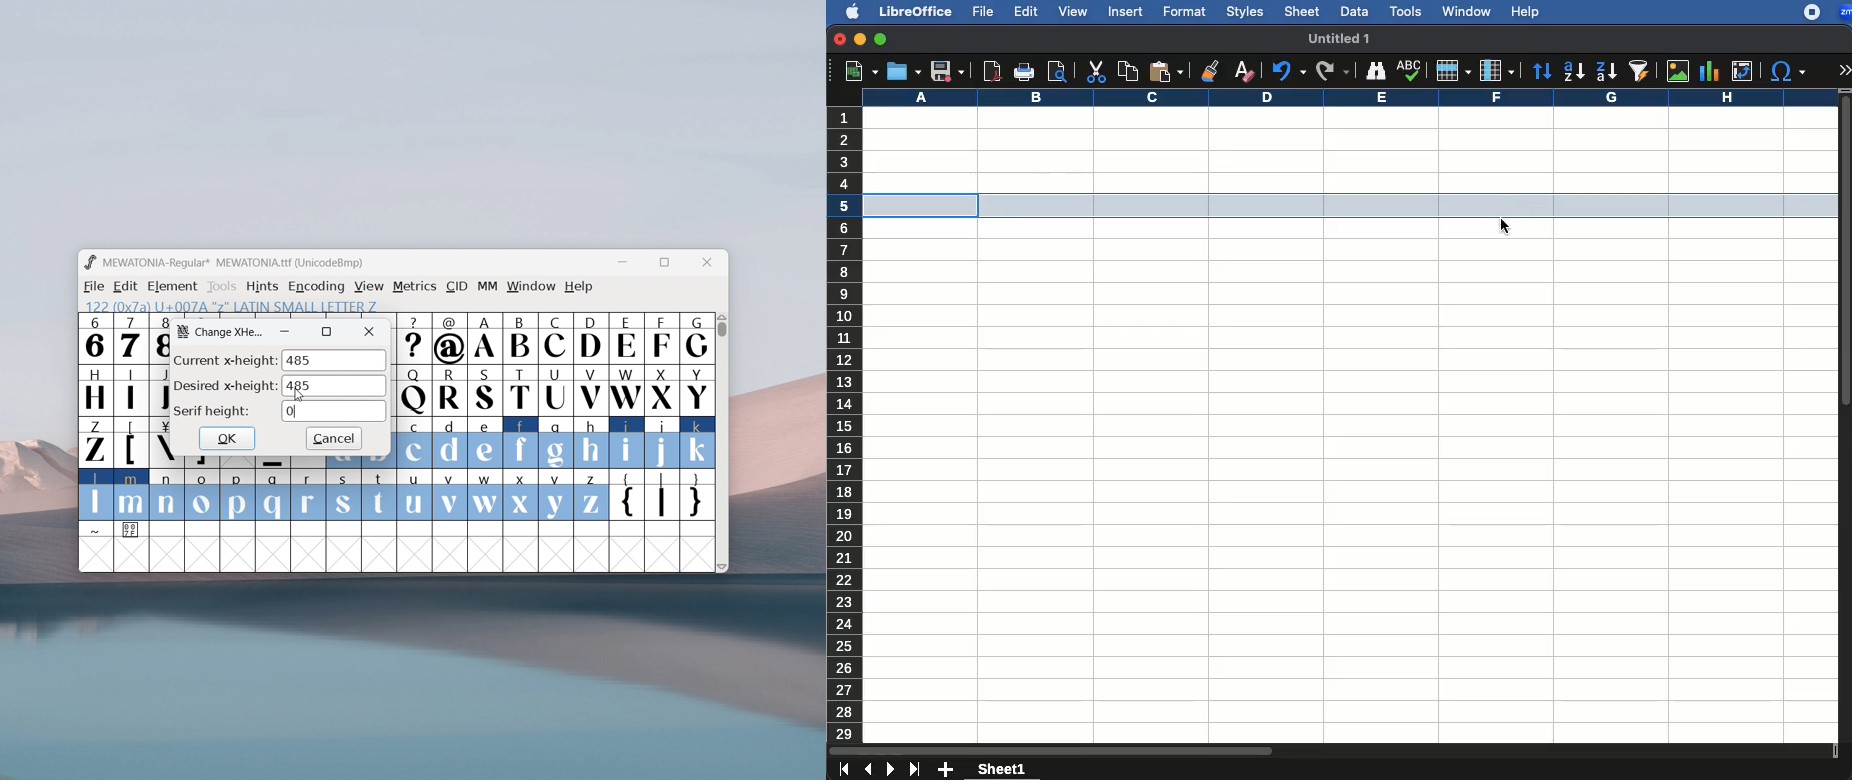  What do you see at coordinates (1452, 72) in the screenshot?
I see `row` at bounding box center [1452, 72].